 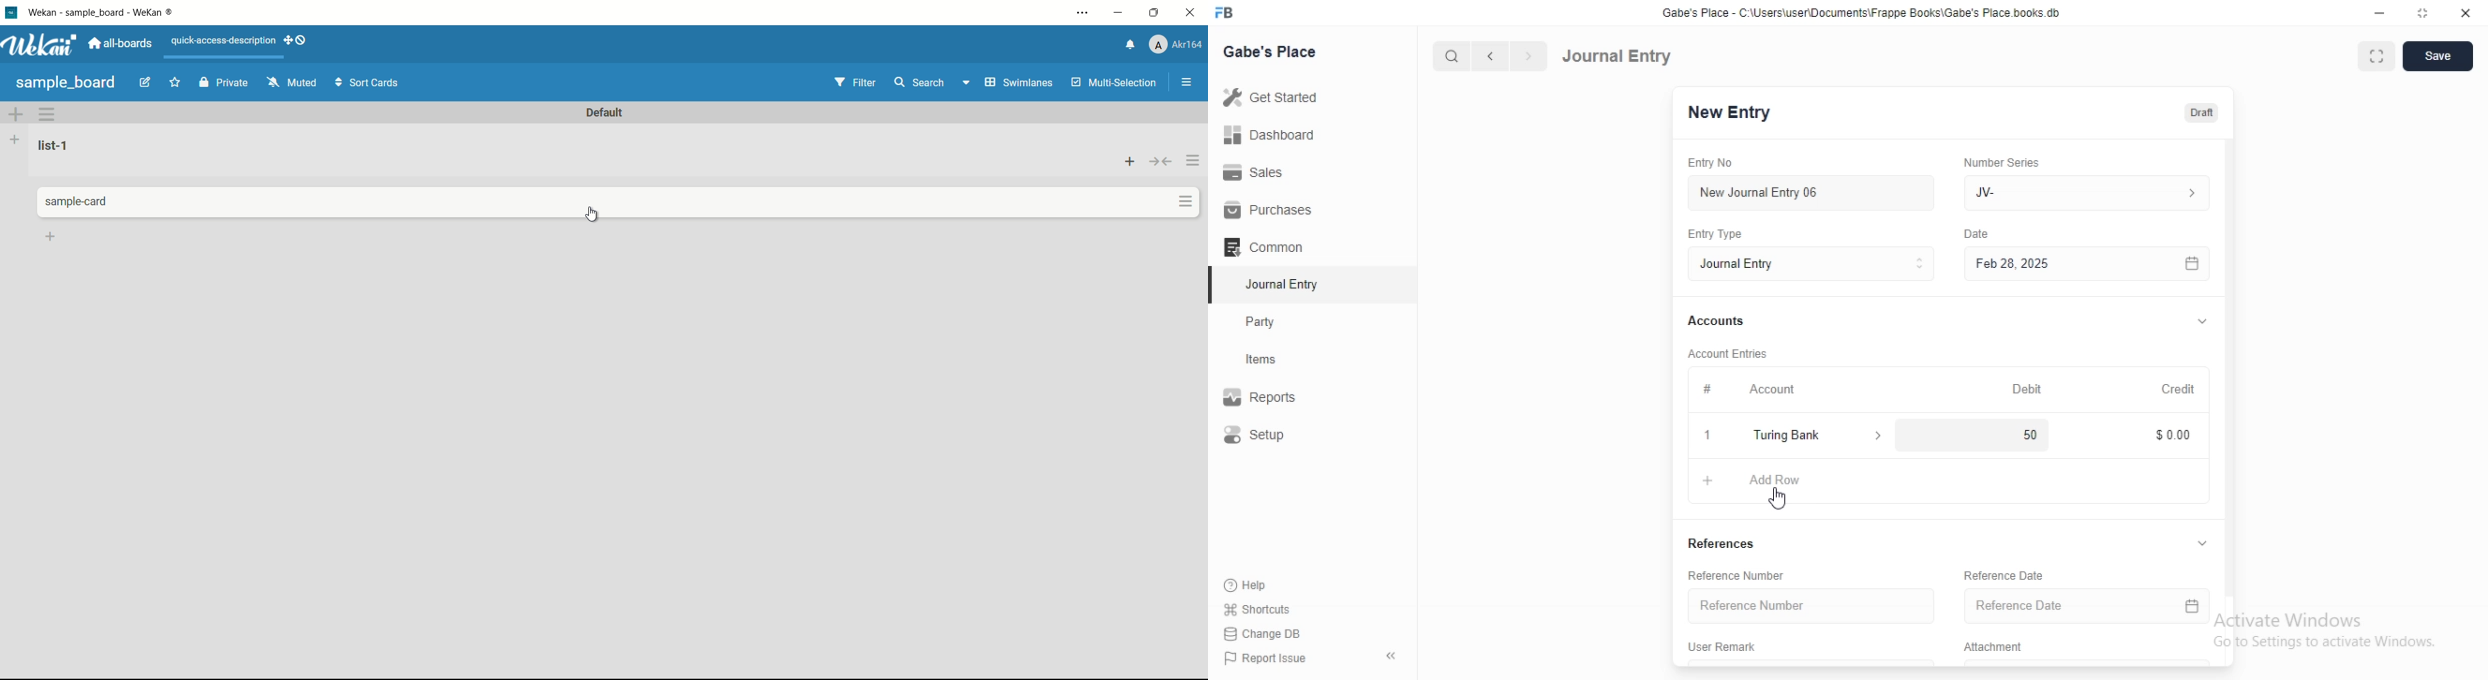 I want to click on Accounts., so click(x=1726, y=322).